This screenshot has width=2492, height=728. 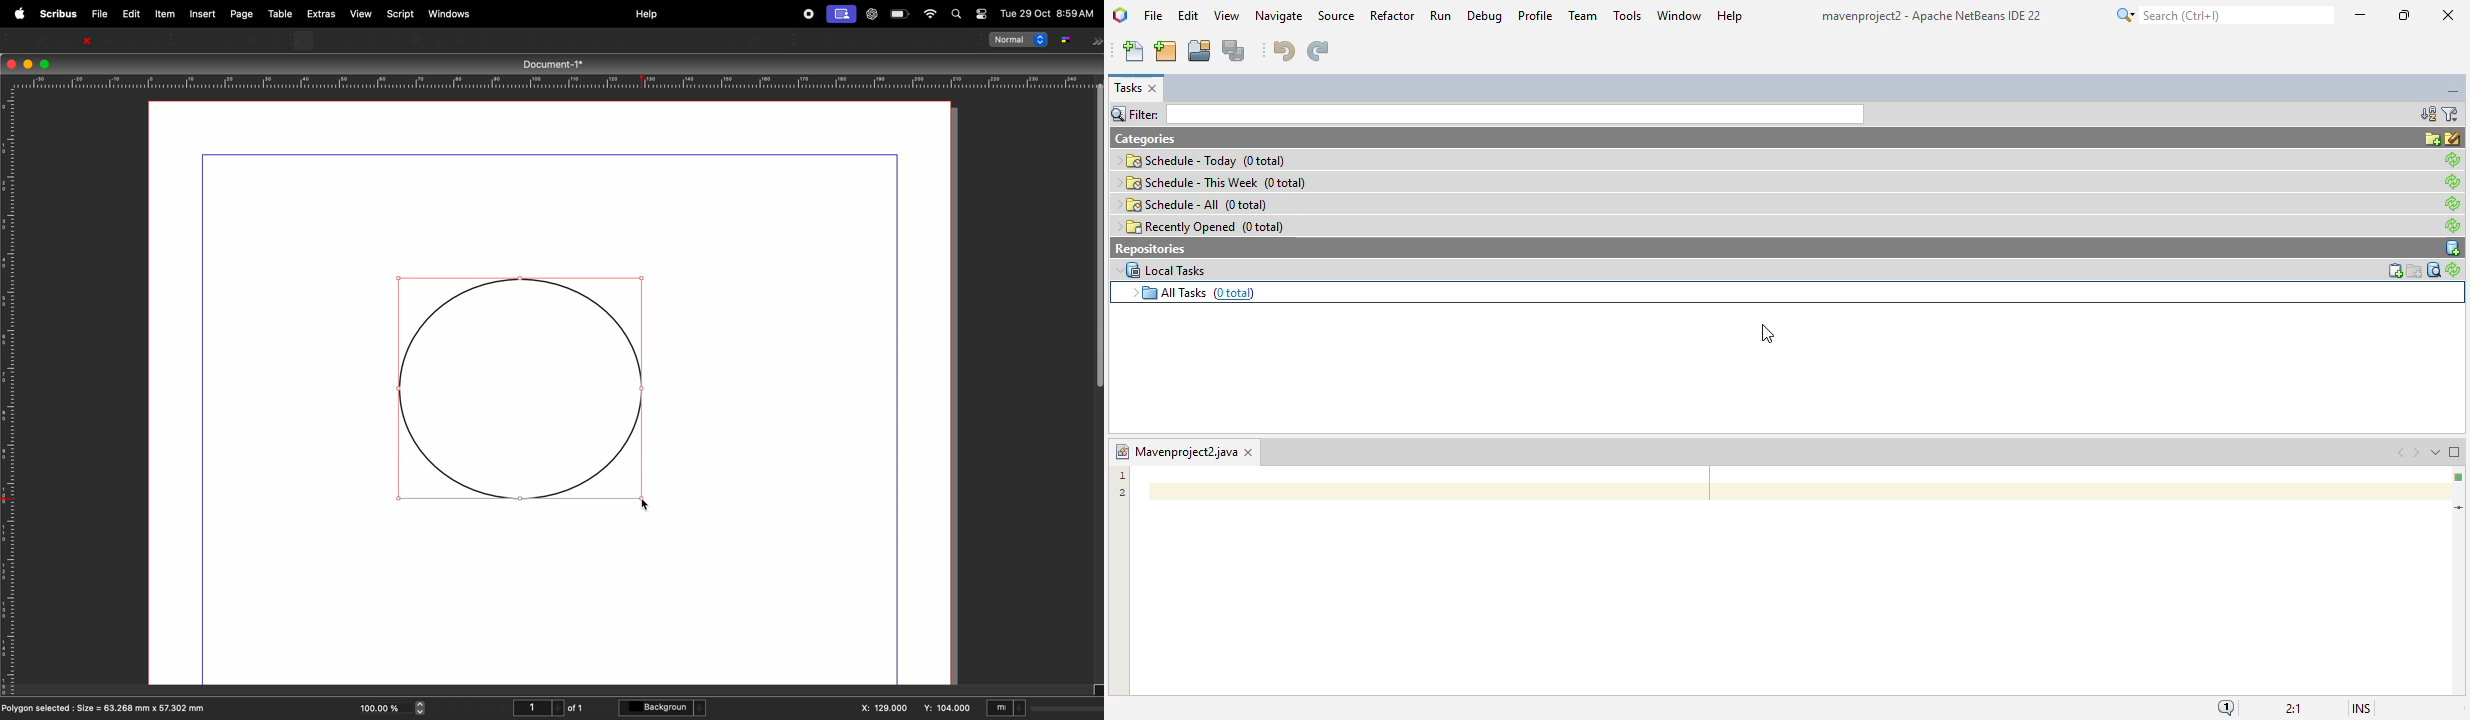 I want to click on Text annotation, so click(x=944, y=41).